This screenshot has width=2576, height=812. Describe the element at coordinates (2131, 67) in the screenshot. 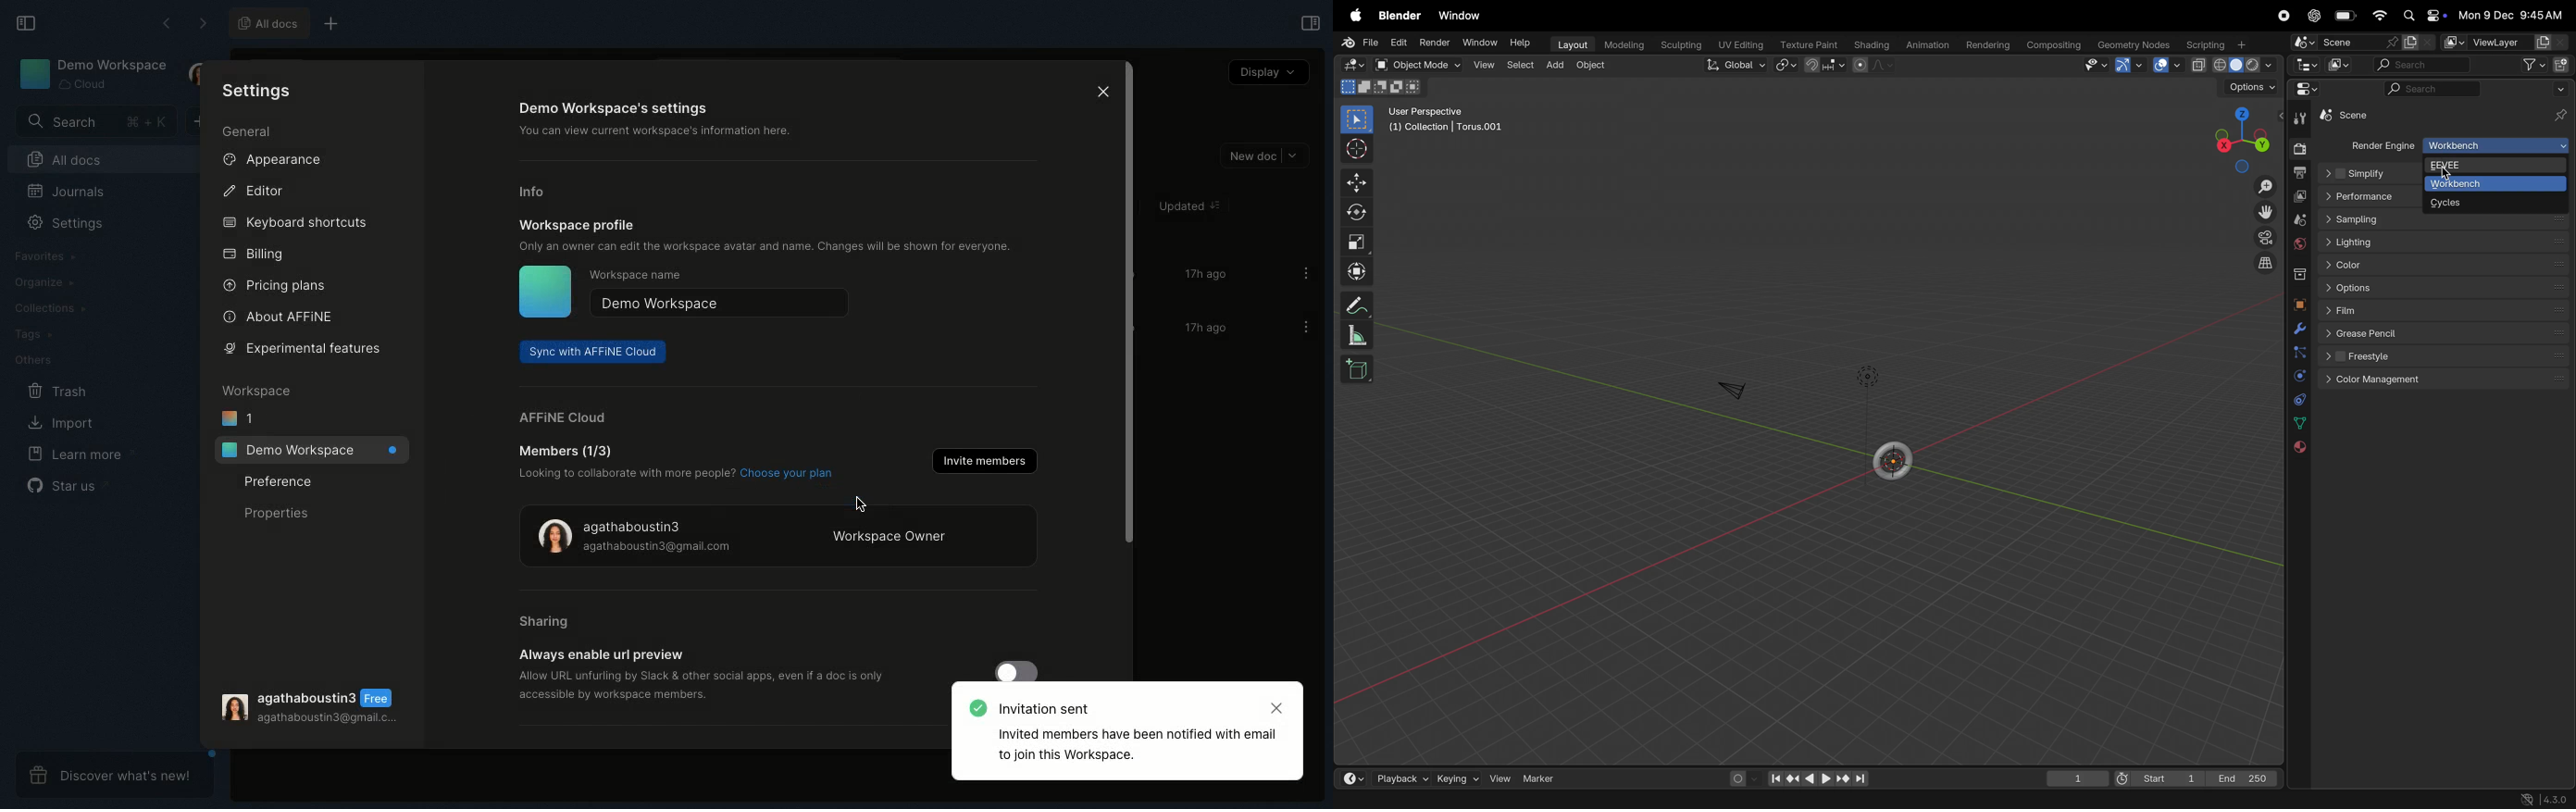

I see `arrow` at that location.